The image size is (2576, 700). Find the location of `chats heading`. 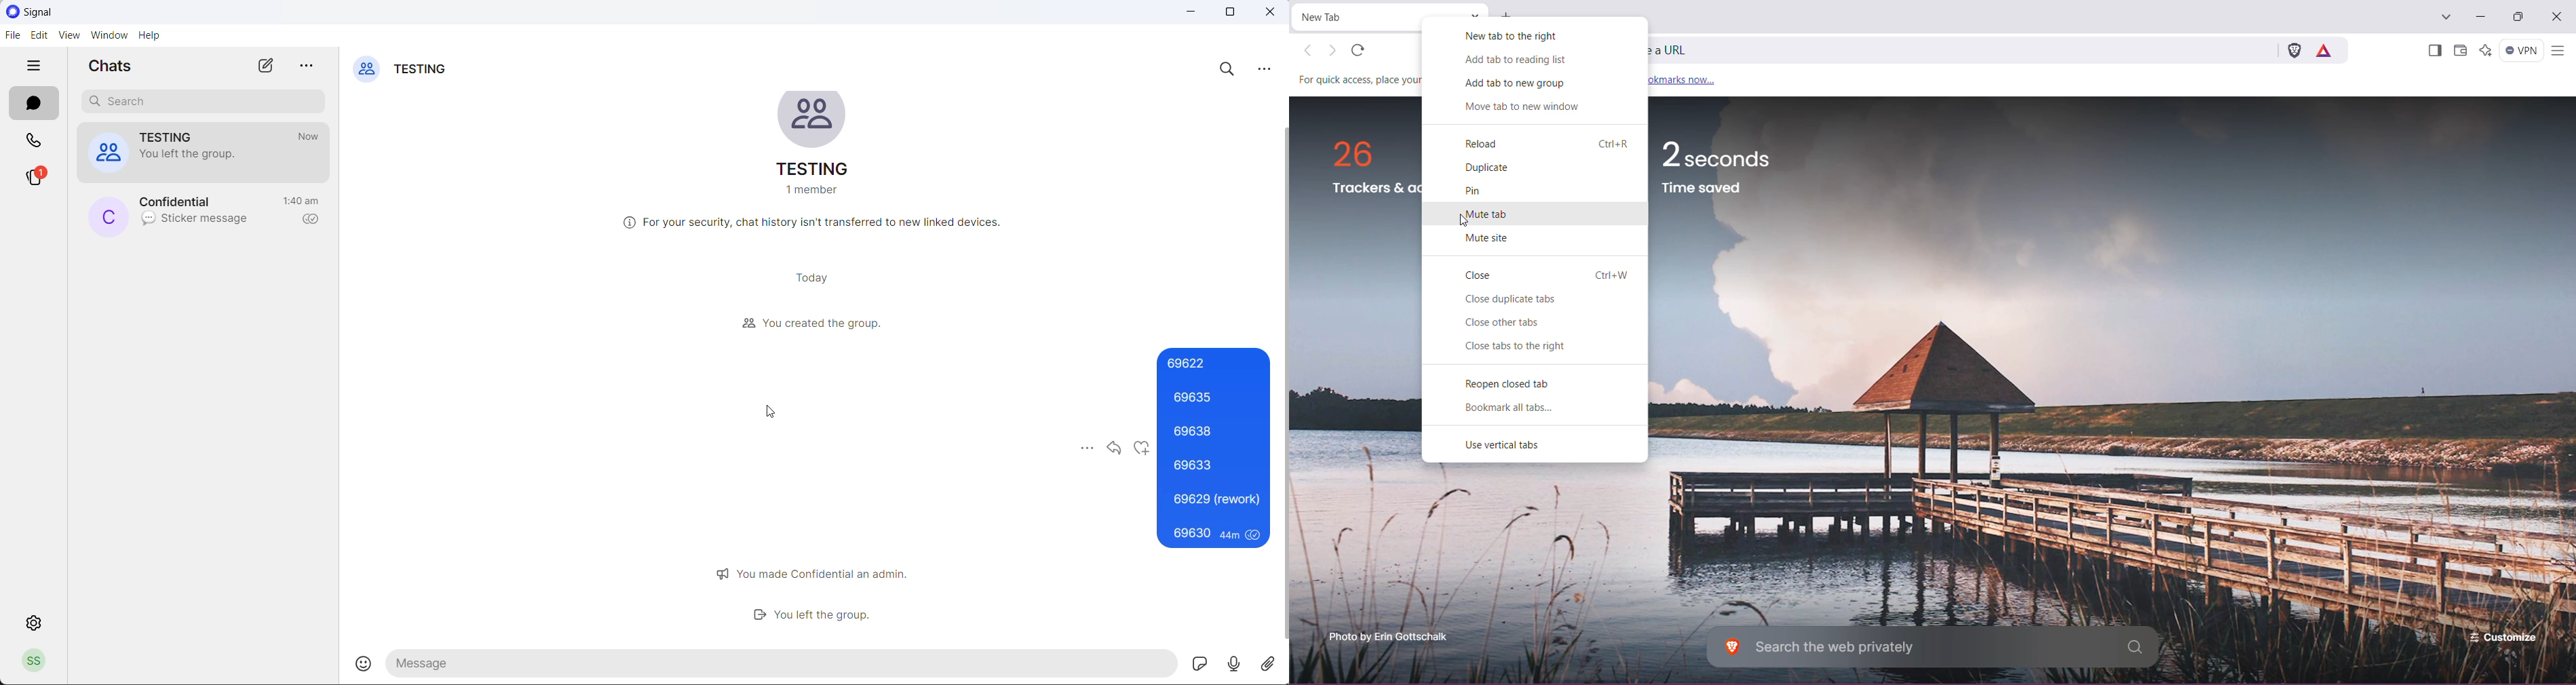

chats heading is located at coordinates (115, 68).